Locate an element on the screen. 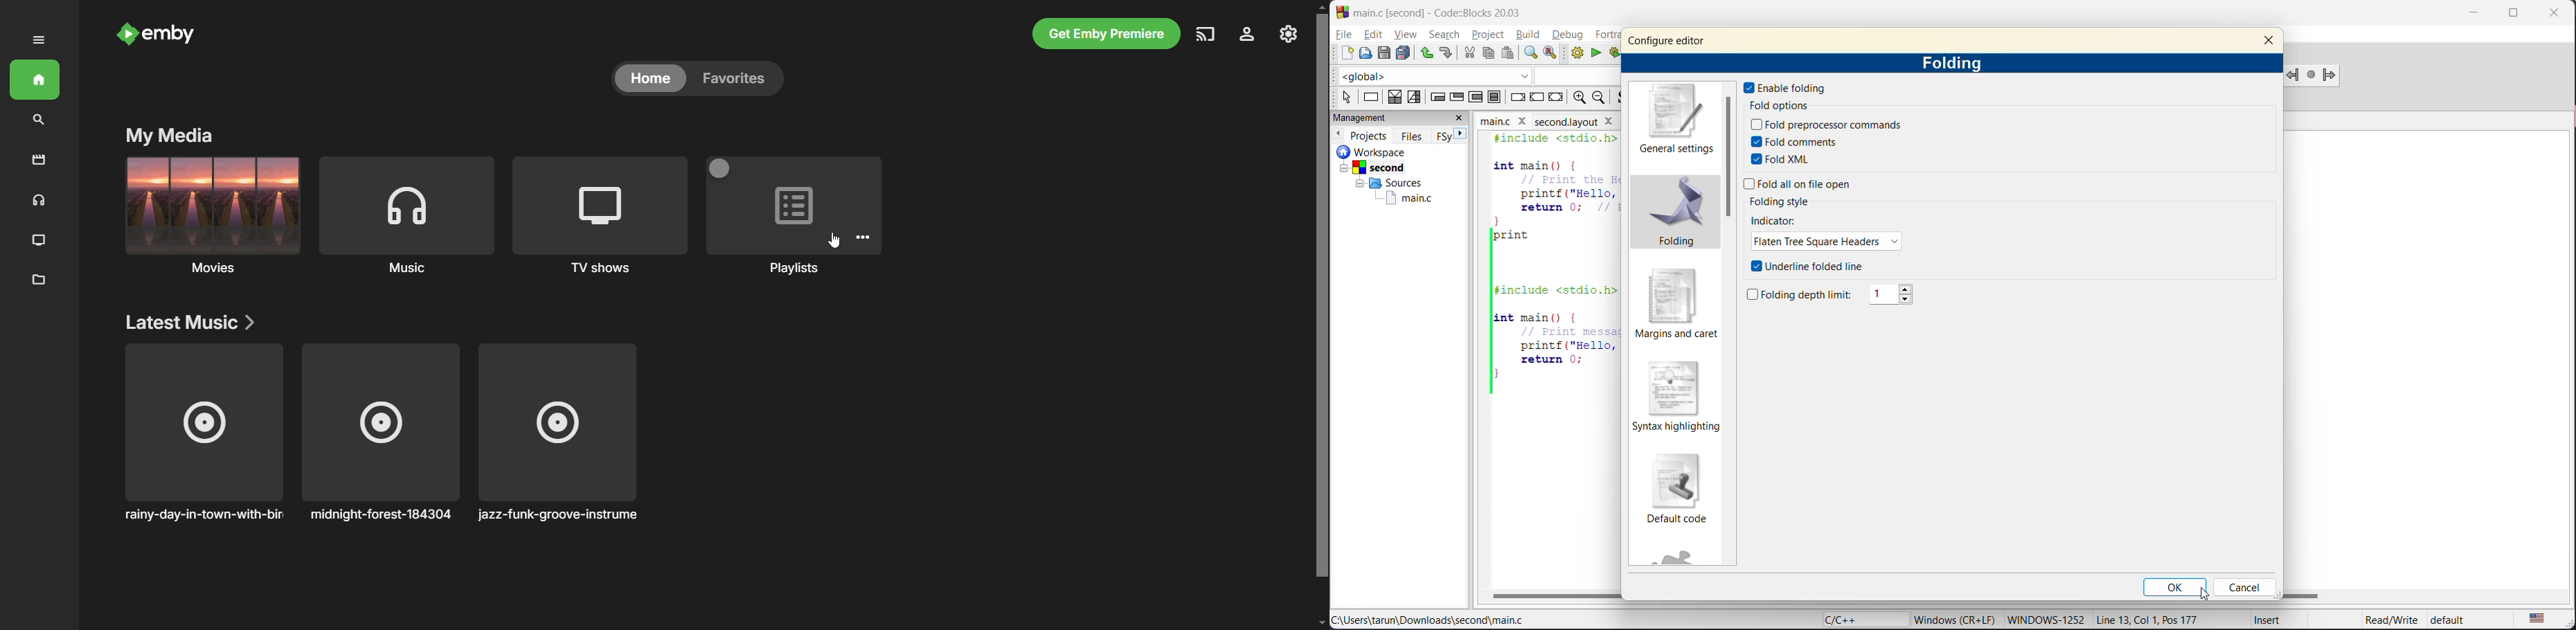 This screenshot has width=2576, height=644. general settings is located at coordinates (1681, 120).